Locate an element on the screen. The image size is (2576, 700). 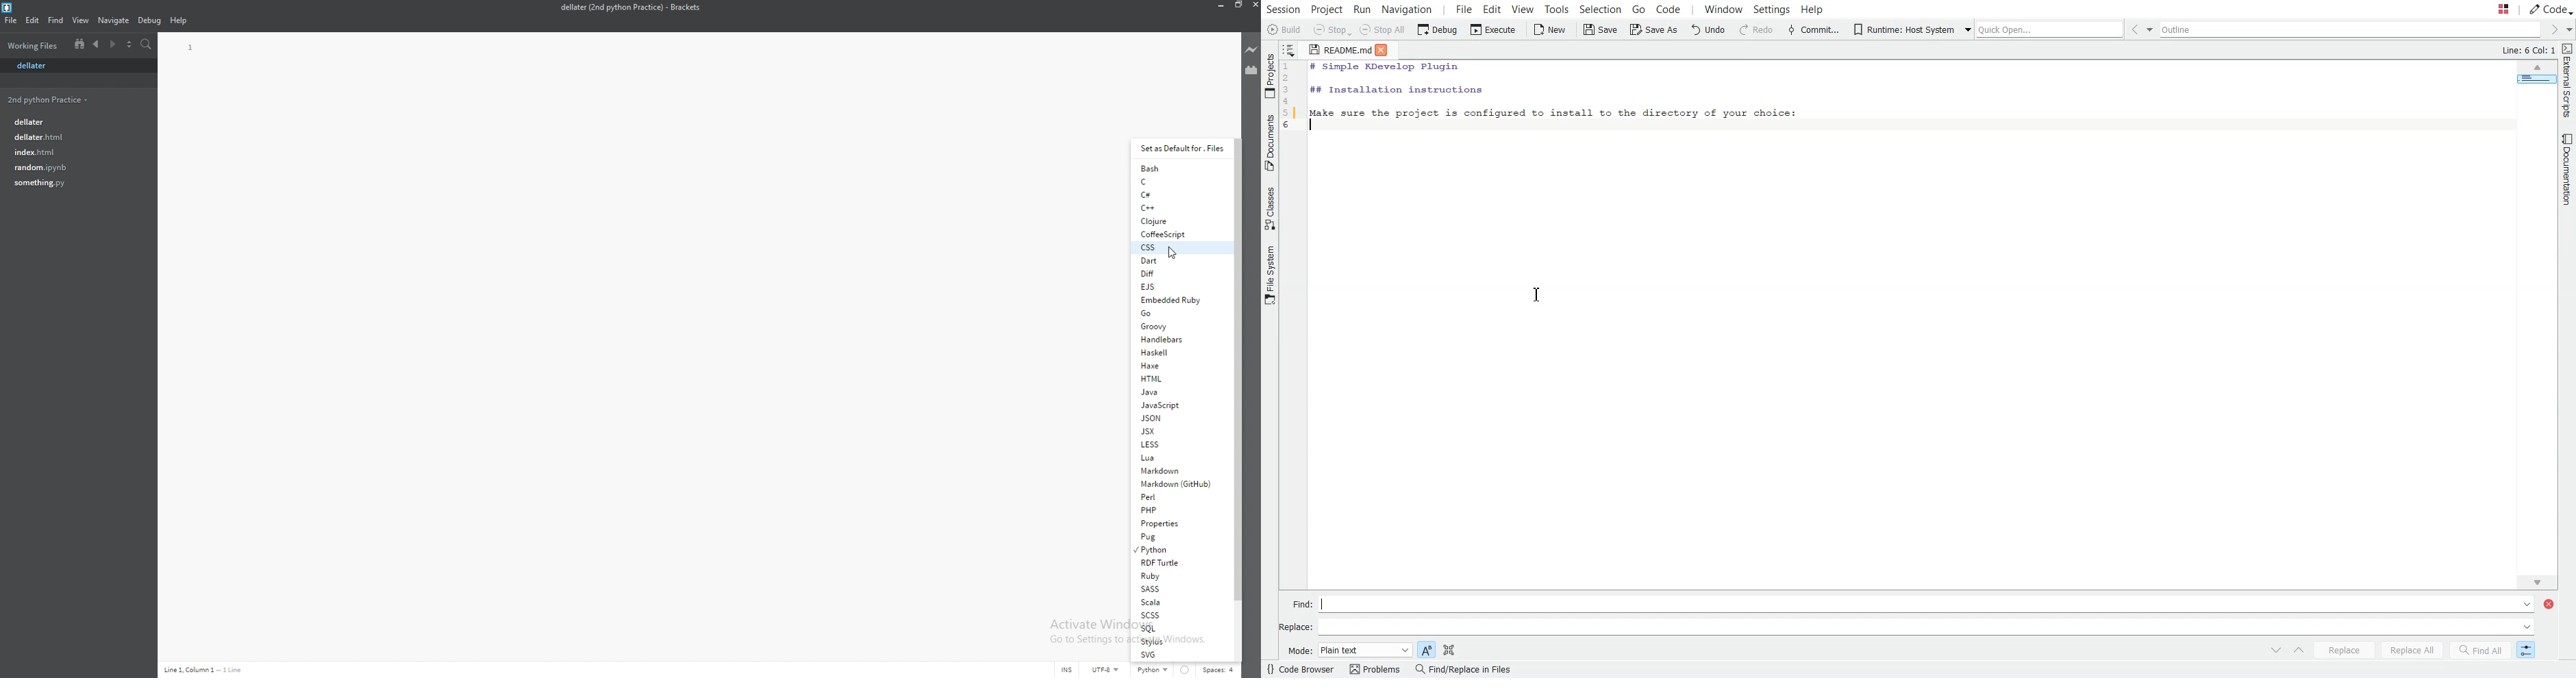
less is located at coordinates (1179, 445).